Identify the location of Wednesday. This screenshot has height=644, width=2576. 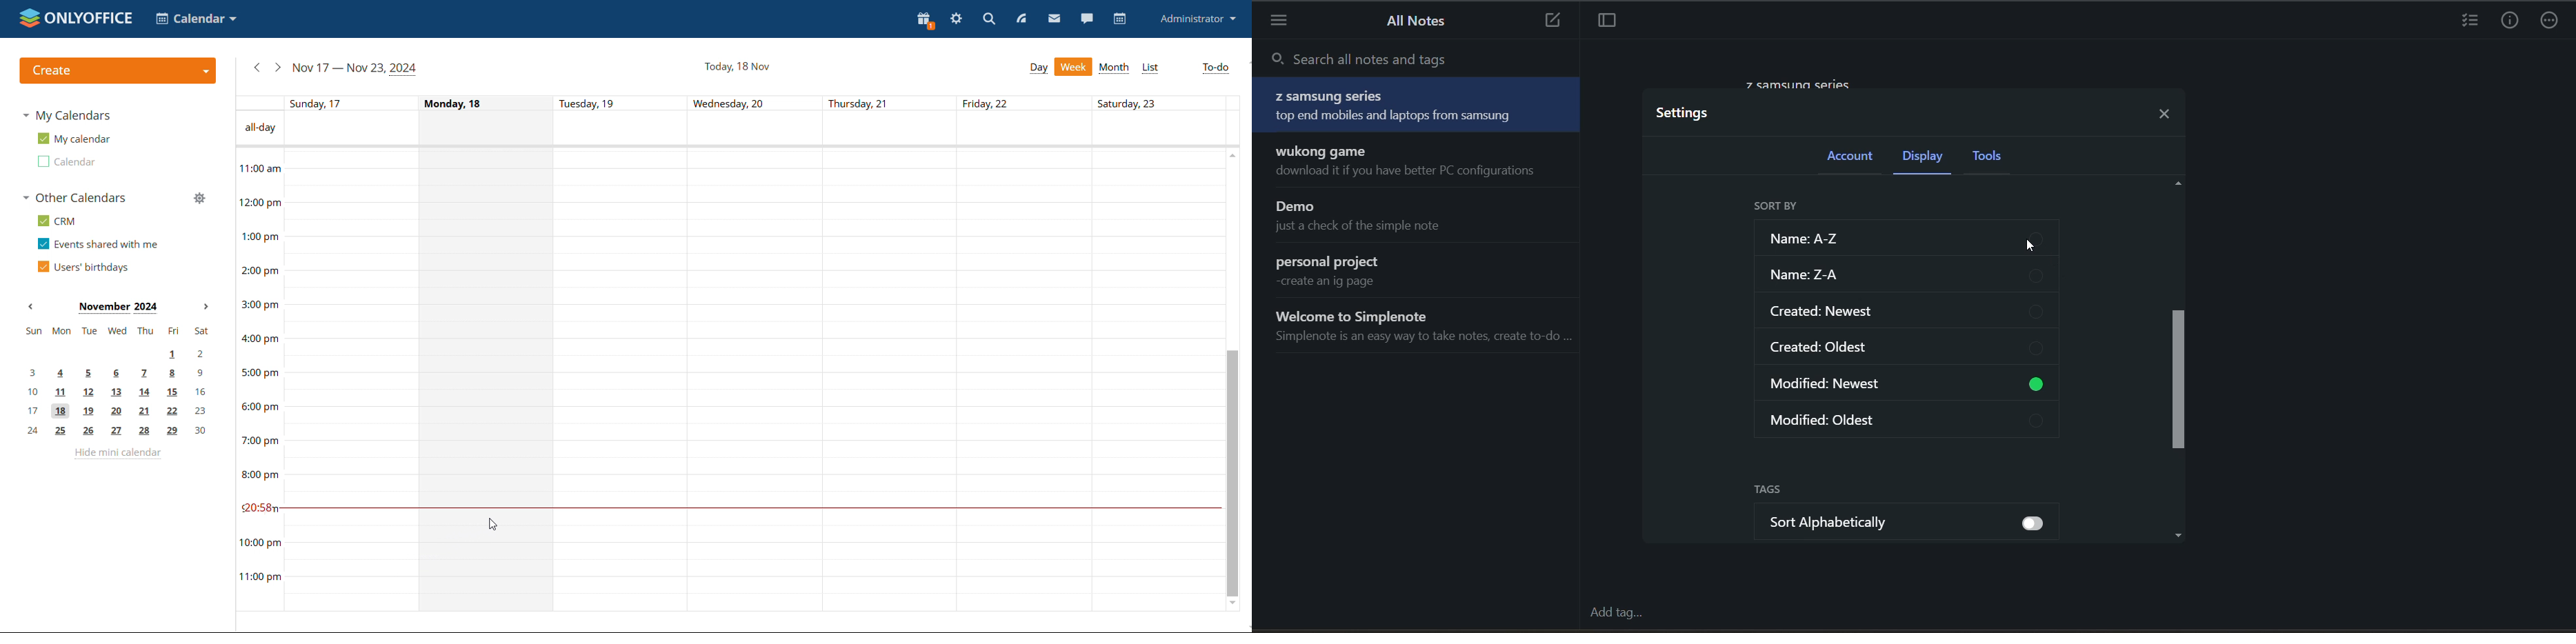
(756, 381).